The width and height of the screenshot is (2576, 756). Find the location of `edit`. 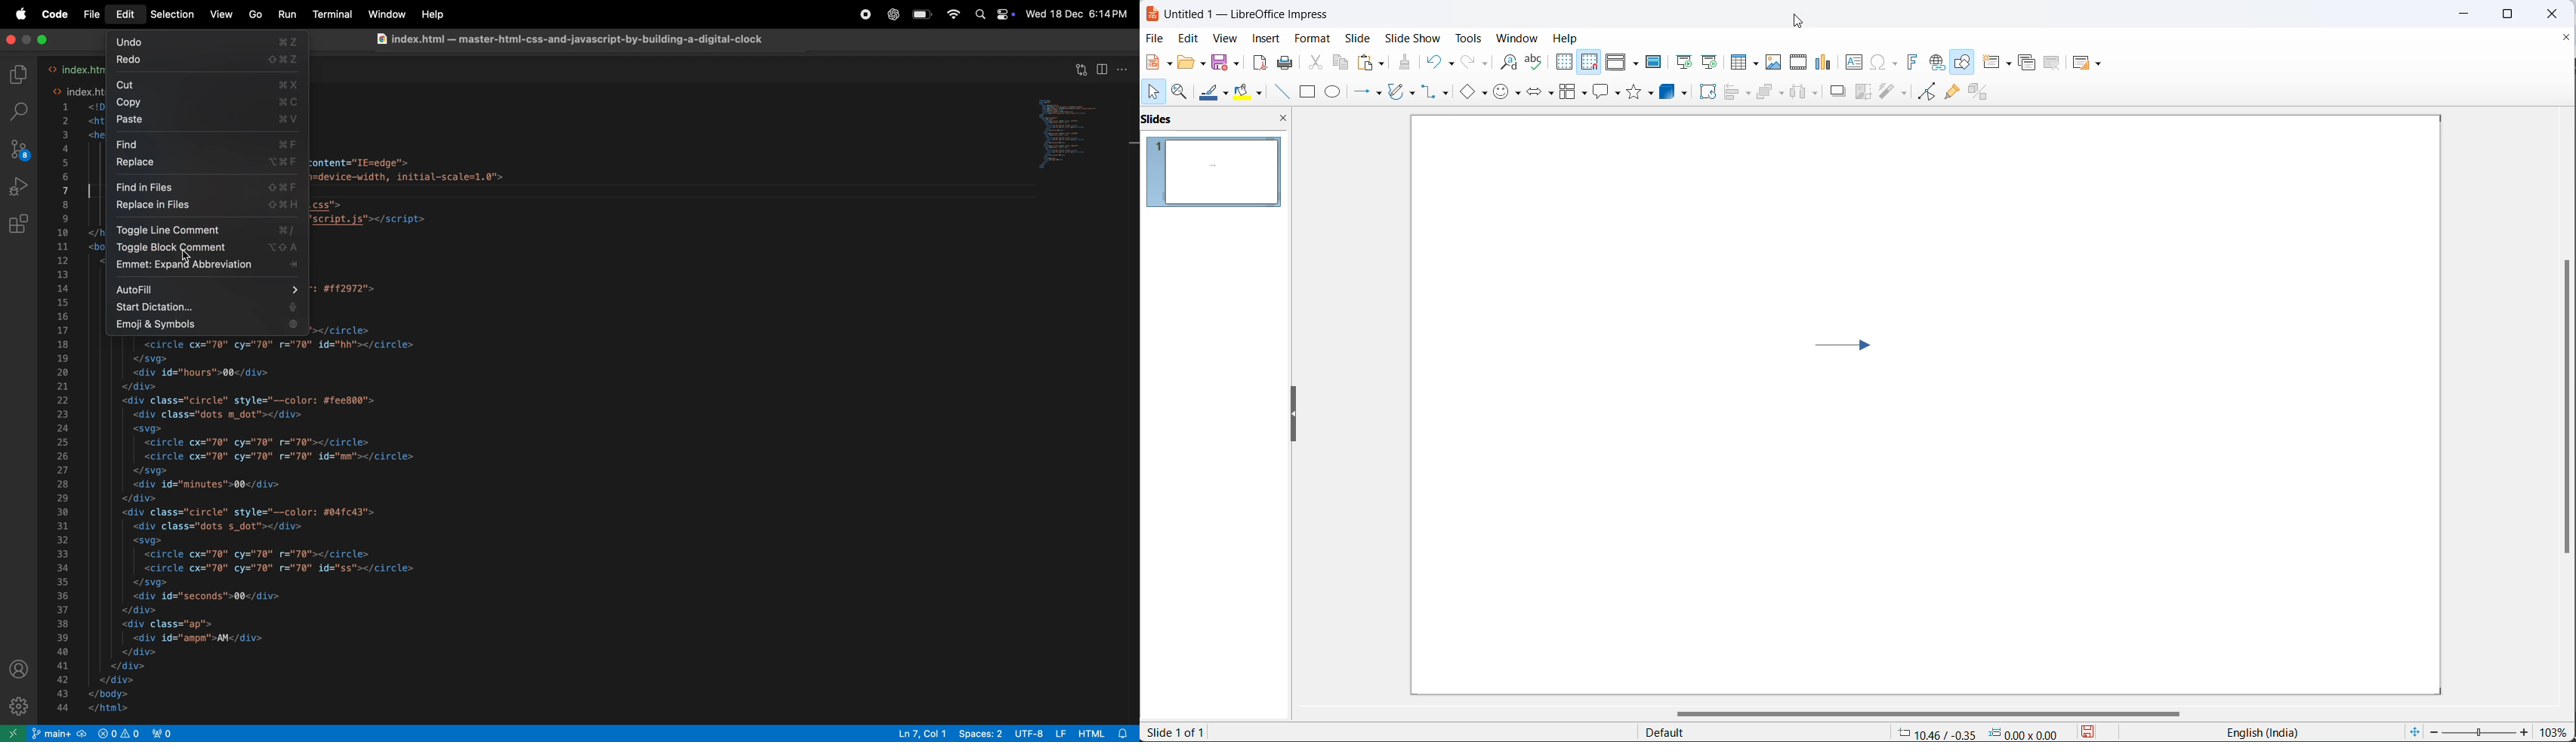

edit is located at coordinates (1188, 36).